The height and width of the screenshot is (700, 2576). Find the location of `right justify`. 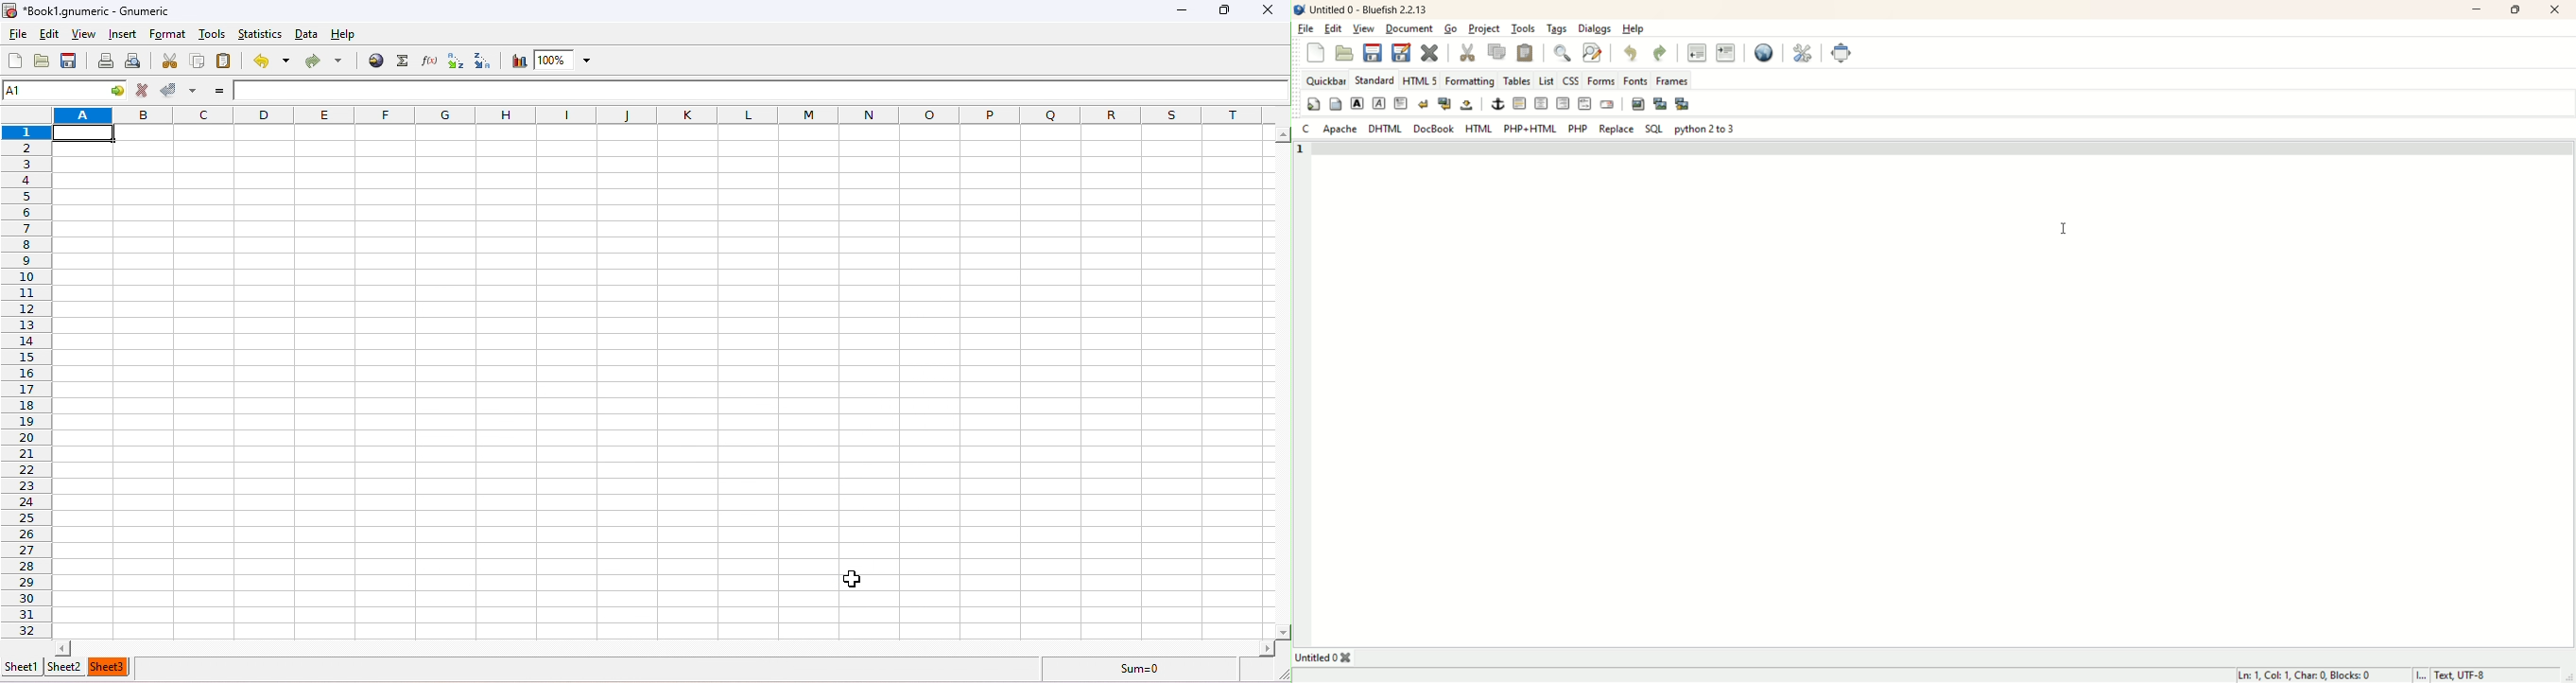

right justify is located at coordinates (1563, 103).